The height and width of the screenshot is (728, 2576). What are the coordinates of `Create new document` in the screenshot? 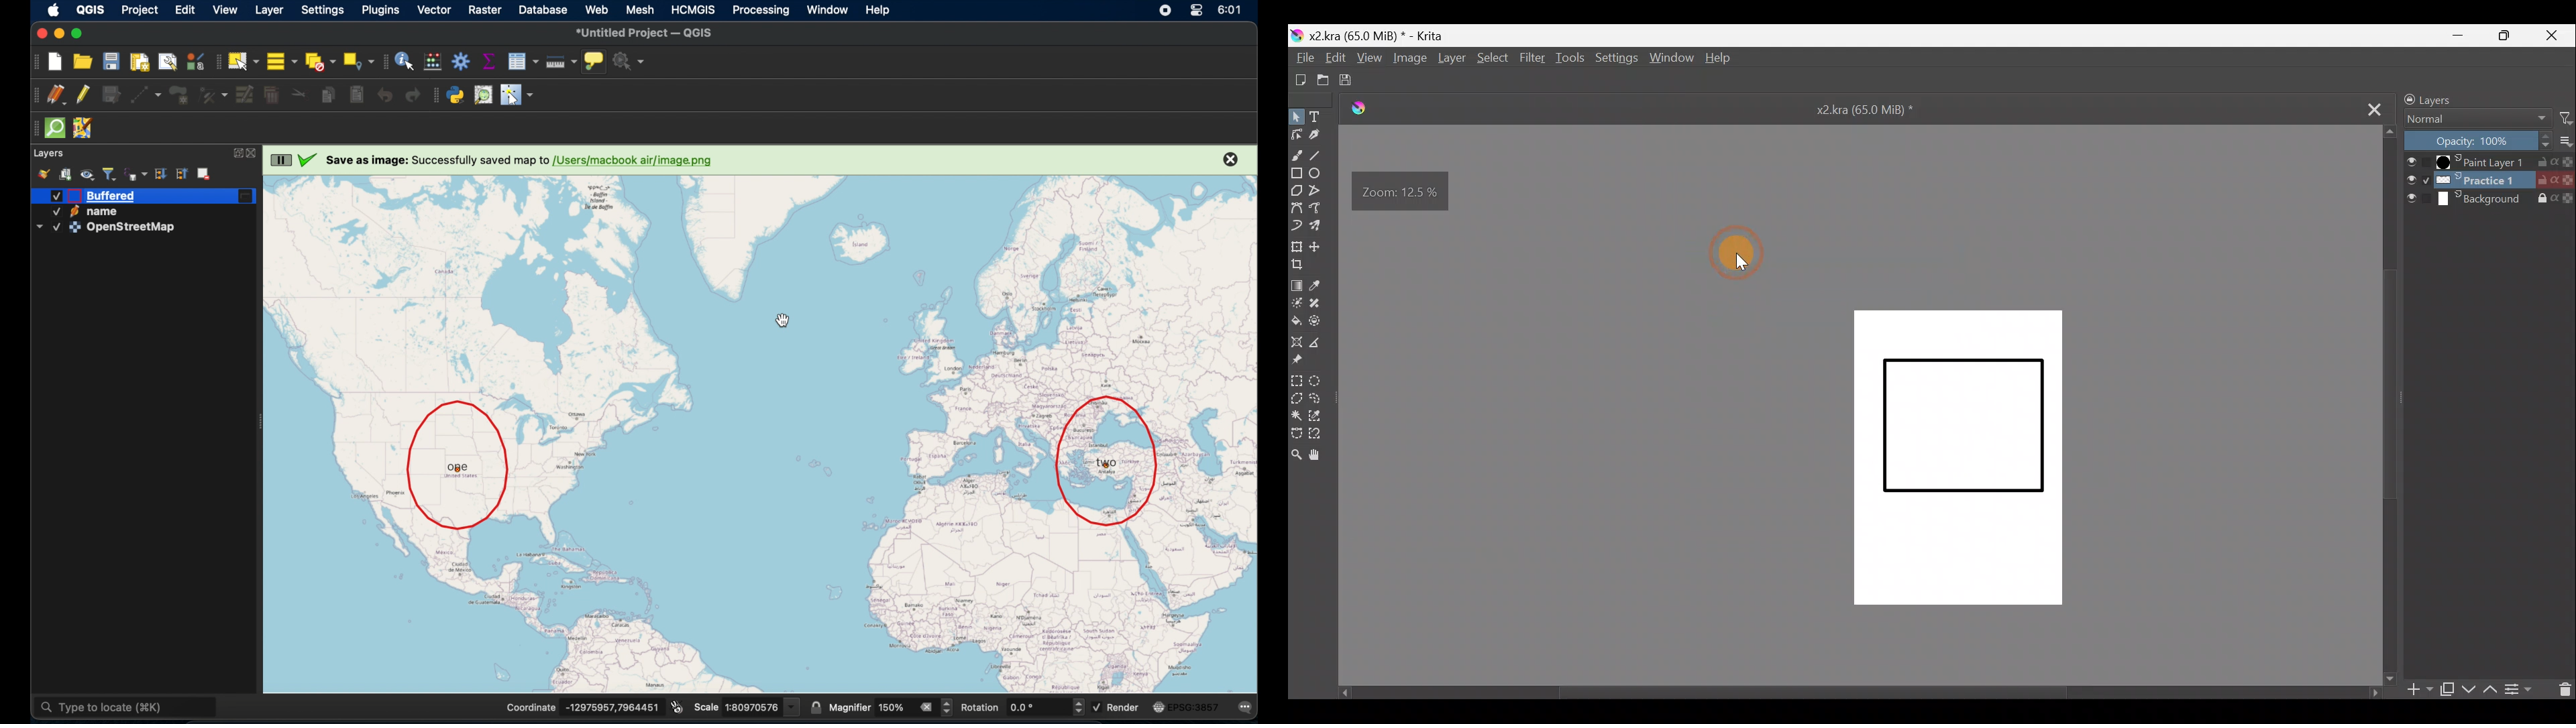 It's located at (1301, 80).